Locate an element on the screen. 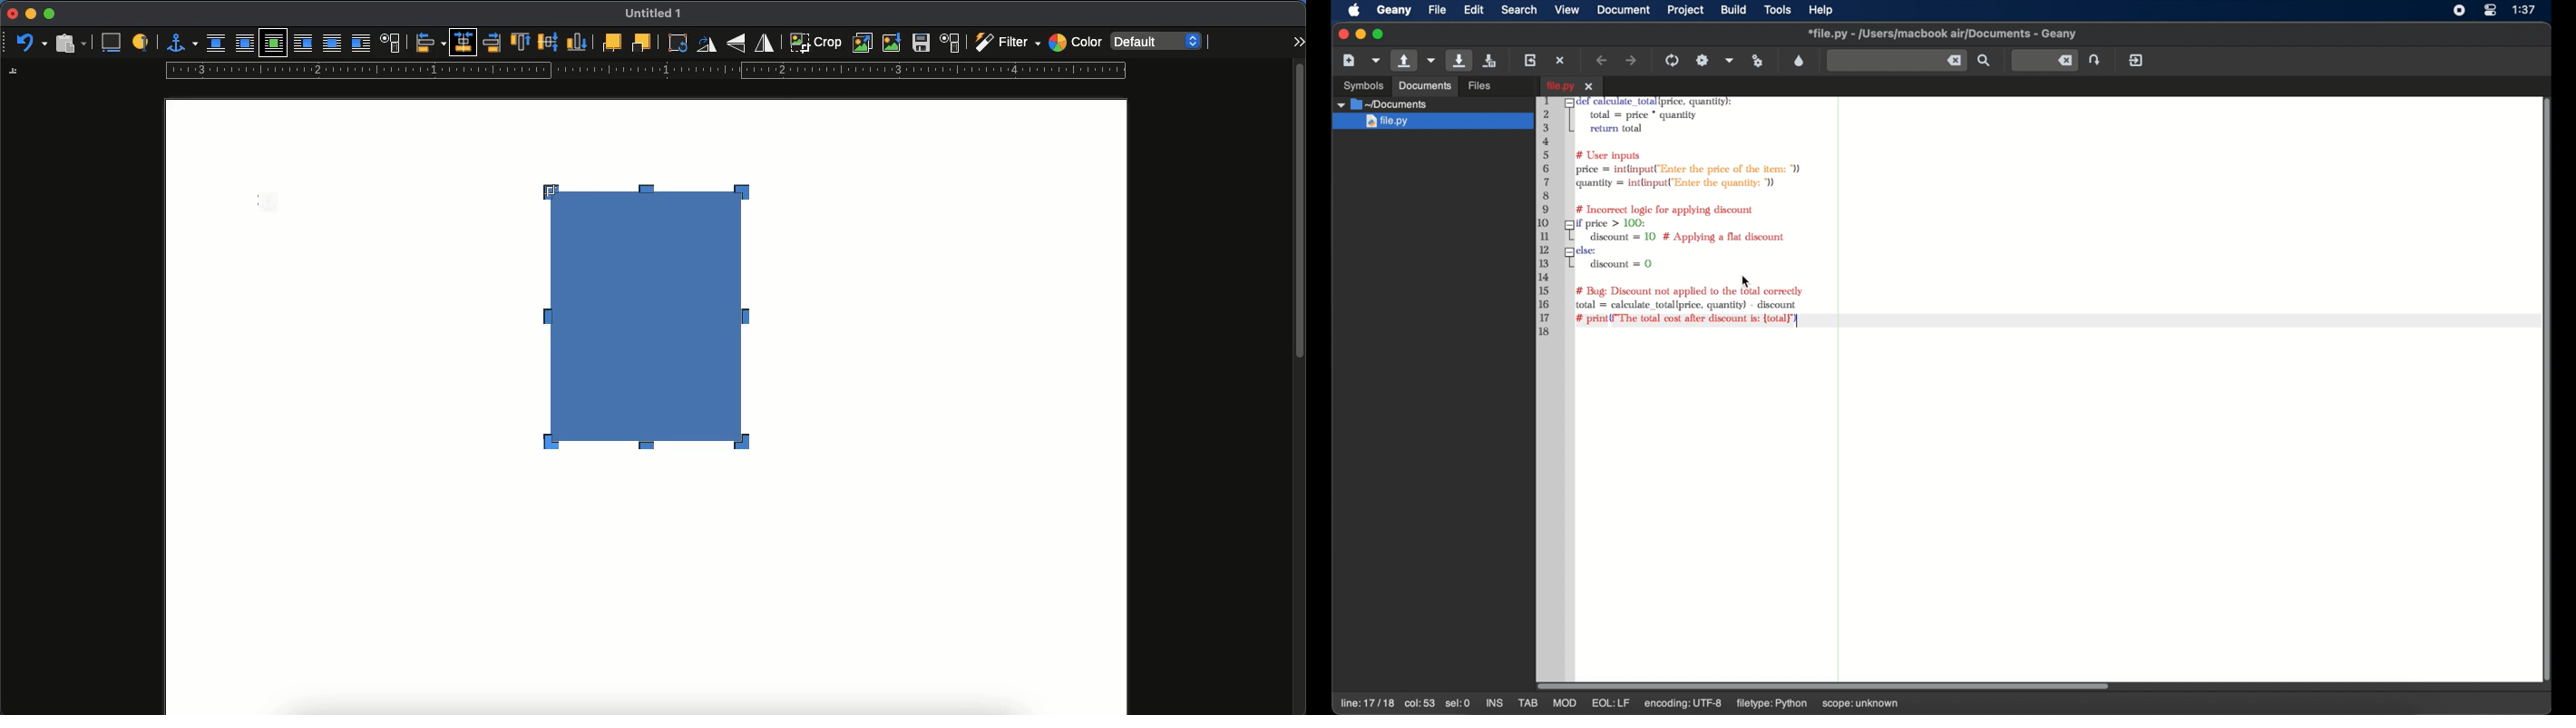 This screenshot has height=728, width=2576. none is located at coordinates (216, 44).